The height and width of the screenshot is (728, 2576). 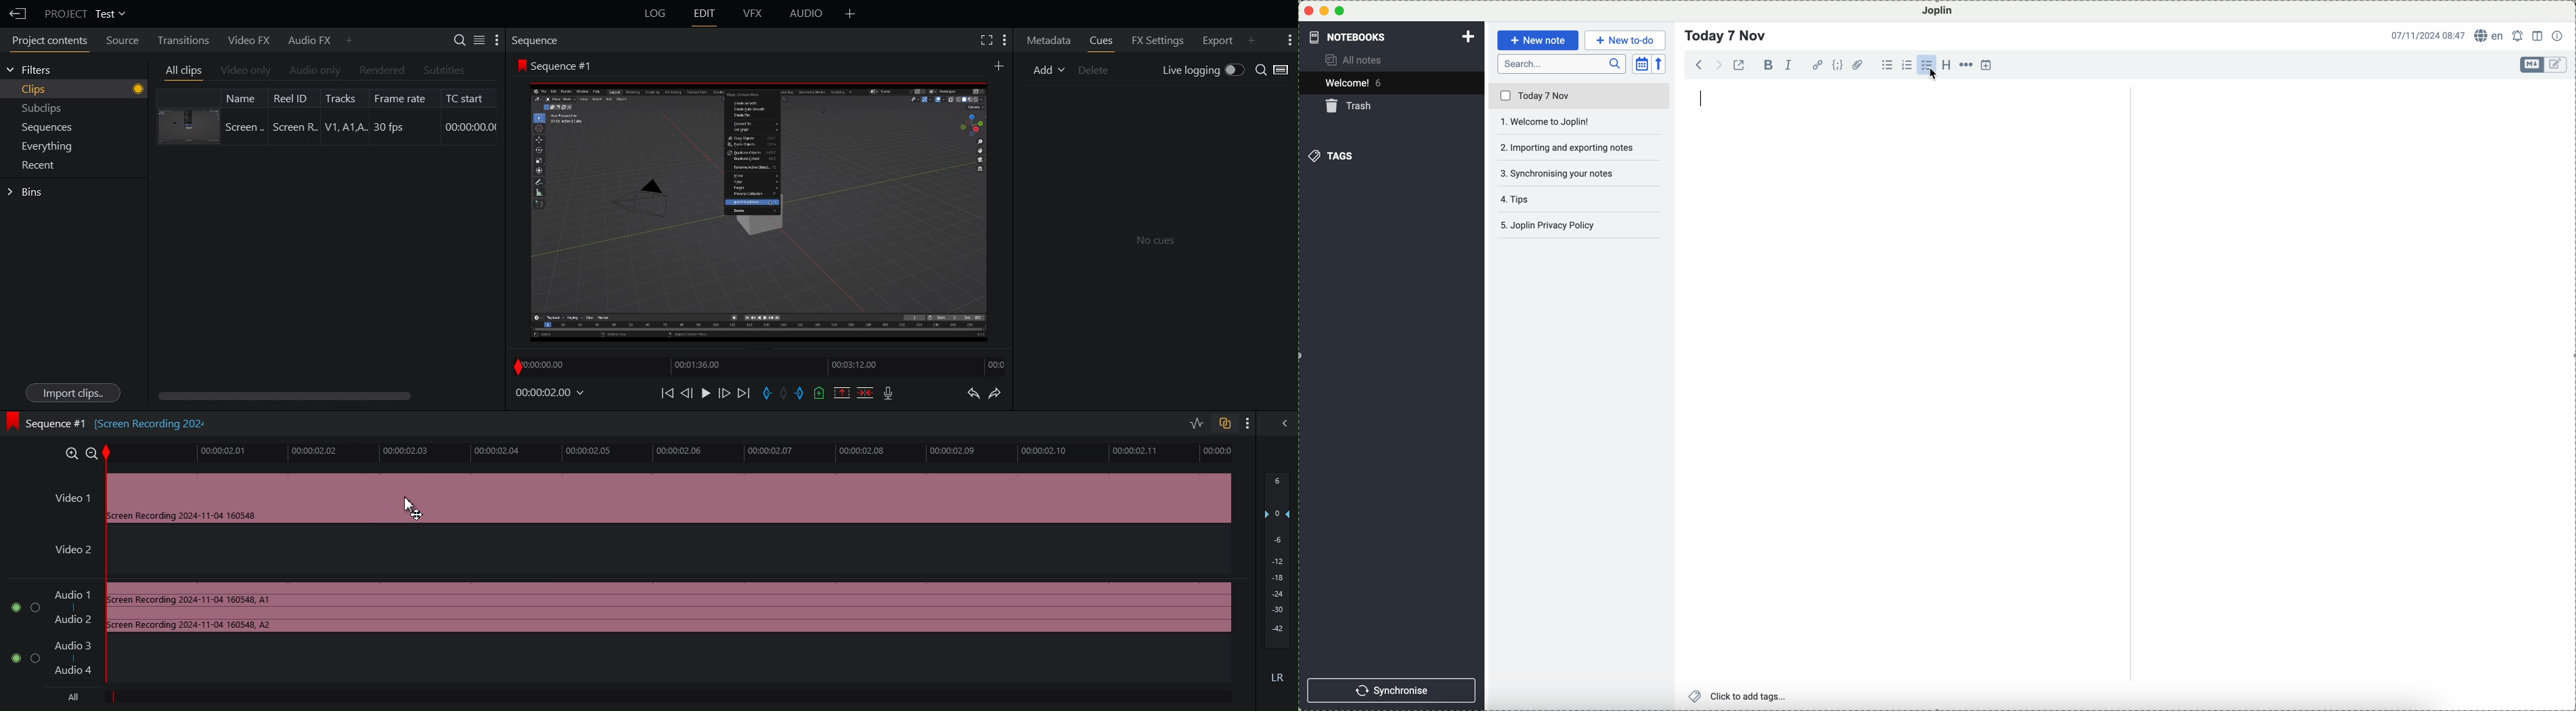 What do you see at coordinates (539, 41) in the screenshot?
I see `Sequence` at bounding box center [539, 41].